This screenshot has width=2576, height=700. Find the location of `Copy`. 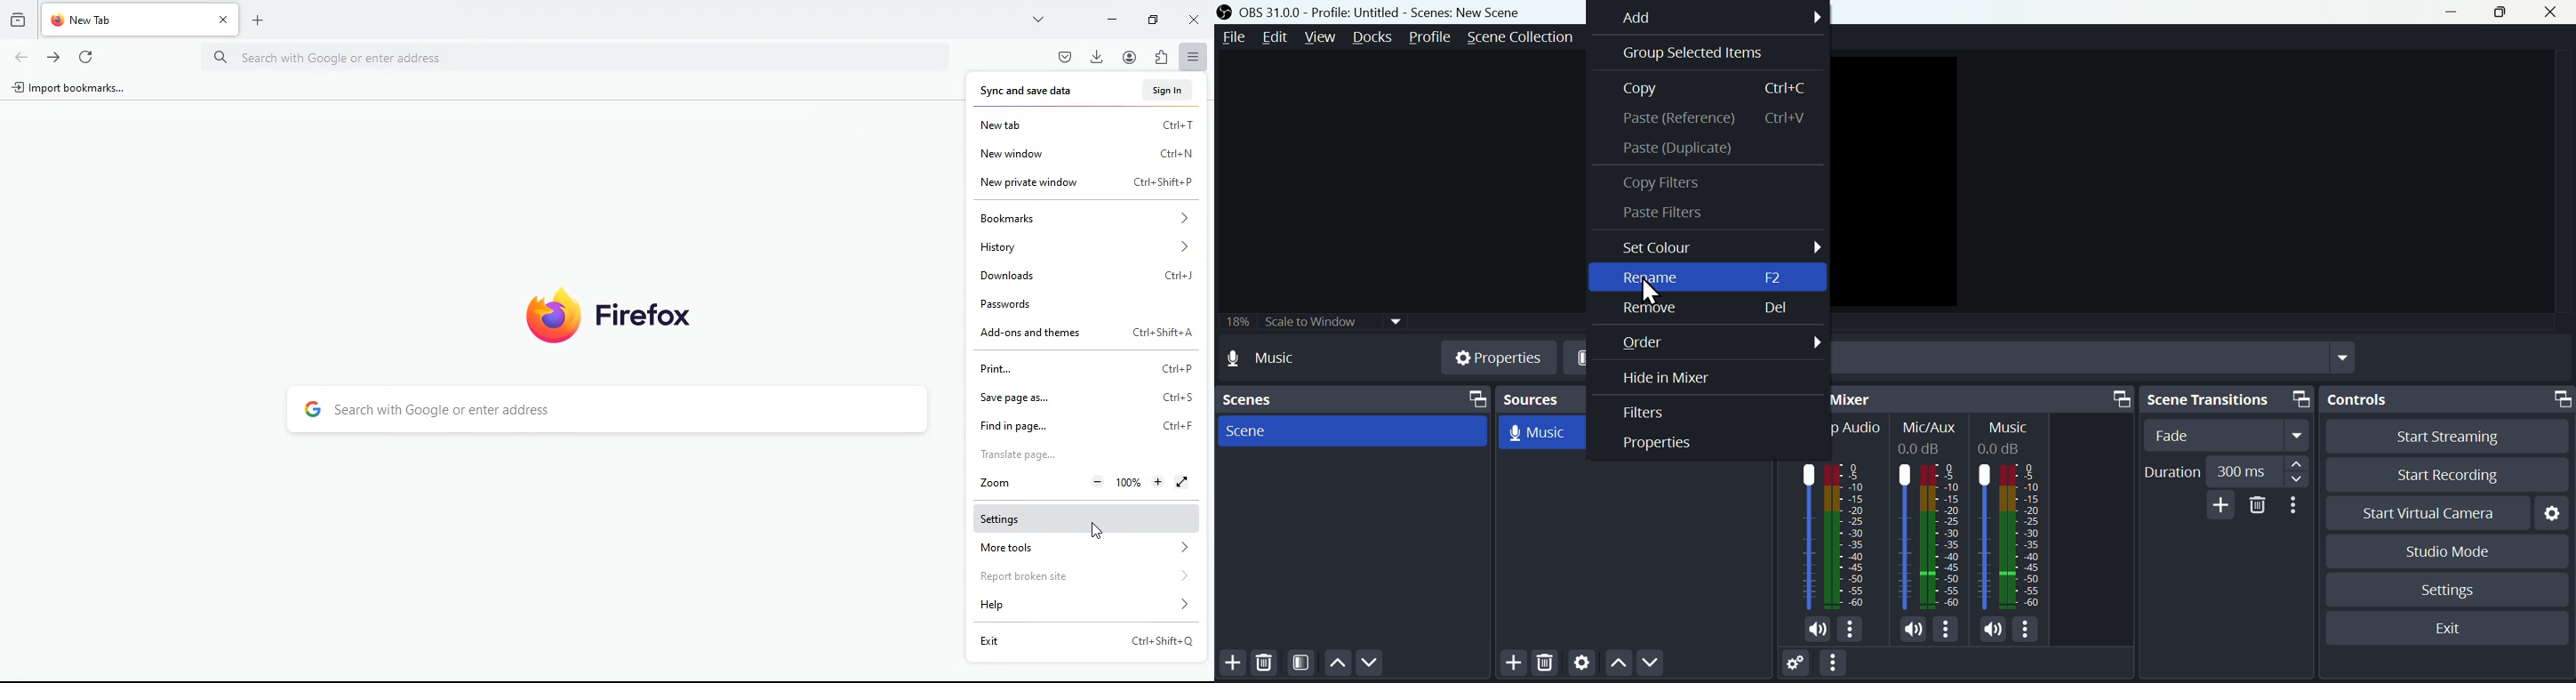

Copy is located at coordinates (1702, 88).